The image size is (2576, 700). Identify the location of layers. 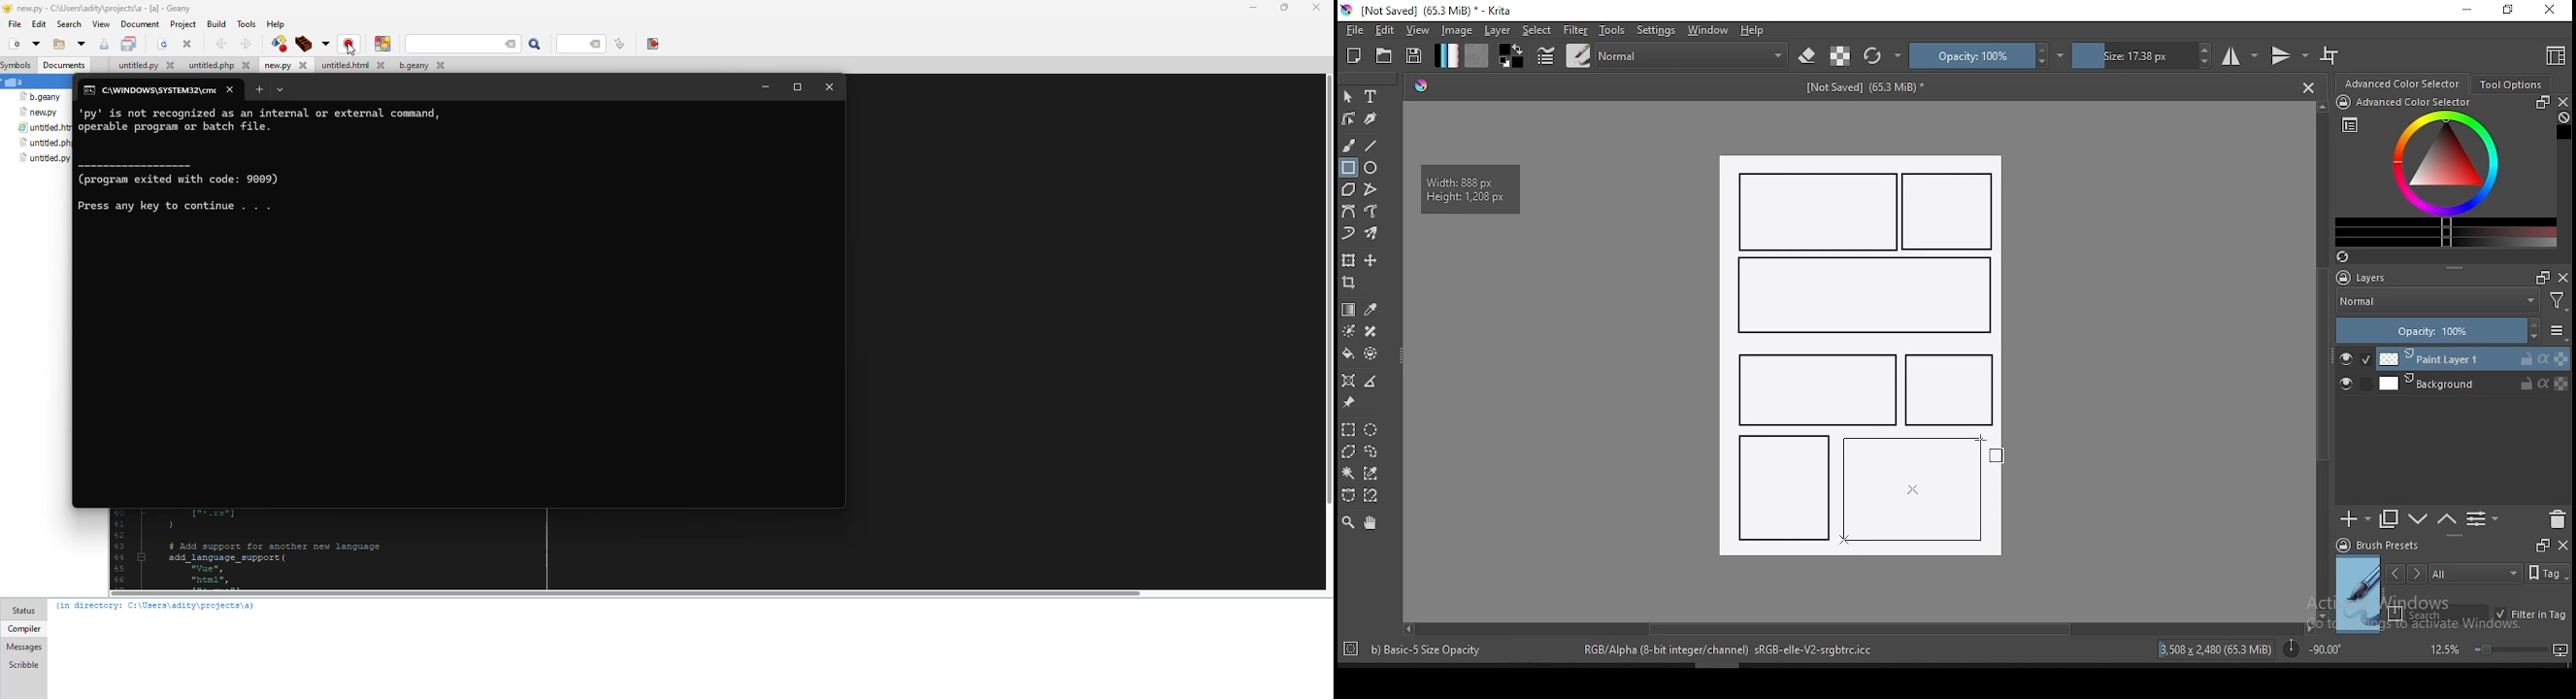
(2367, 279).